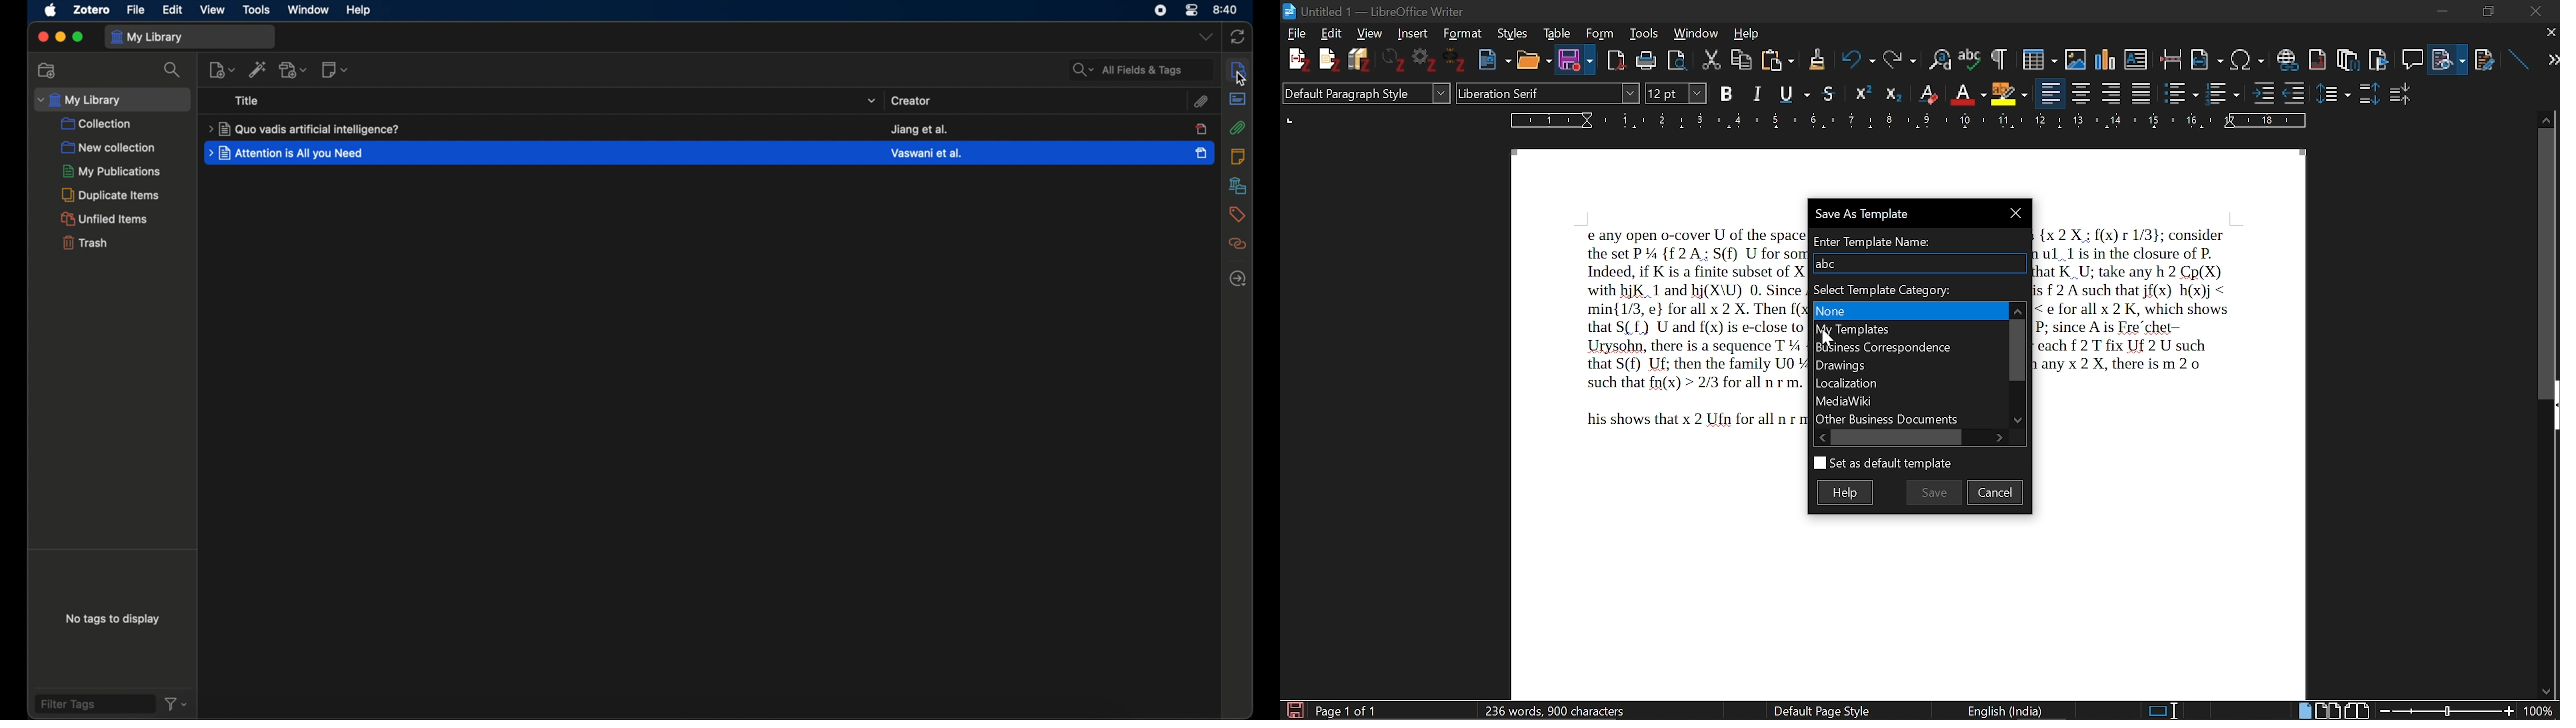 The image size is (2576, 728). What do you see at coordinates (913, 101) in the screenshot?
I see `creator` at bounding box center [913, 101].